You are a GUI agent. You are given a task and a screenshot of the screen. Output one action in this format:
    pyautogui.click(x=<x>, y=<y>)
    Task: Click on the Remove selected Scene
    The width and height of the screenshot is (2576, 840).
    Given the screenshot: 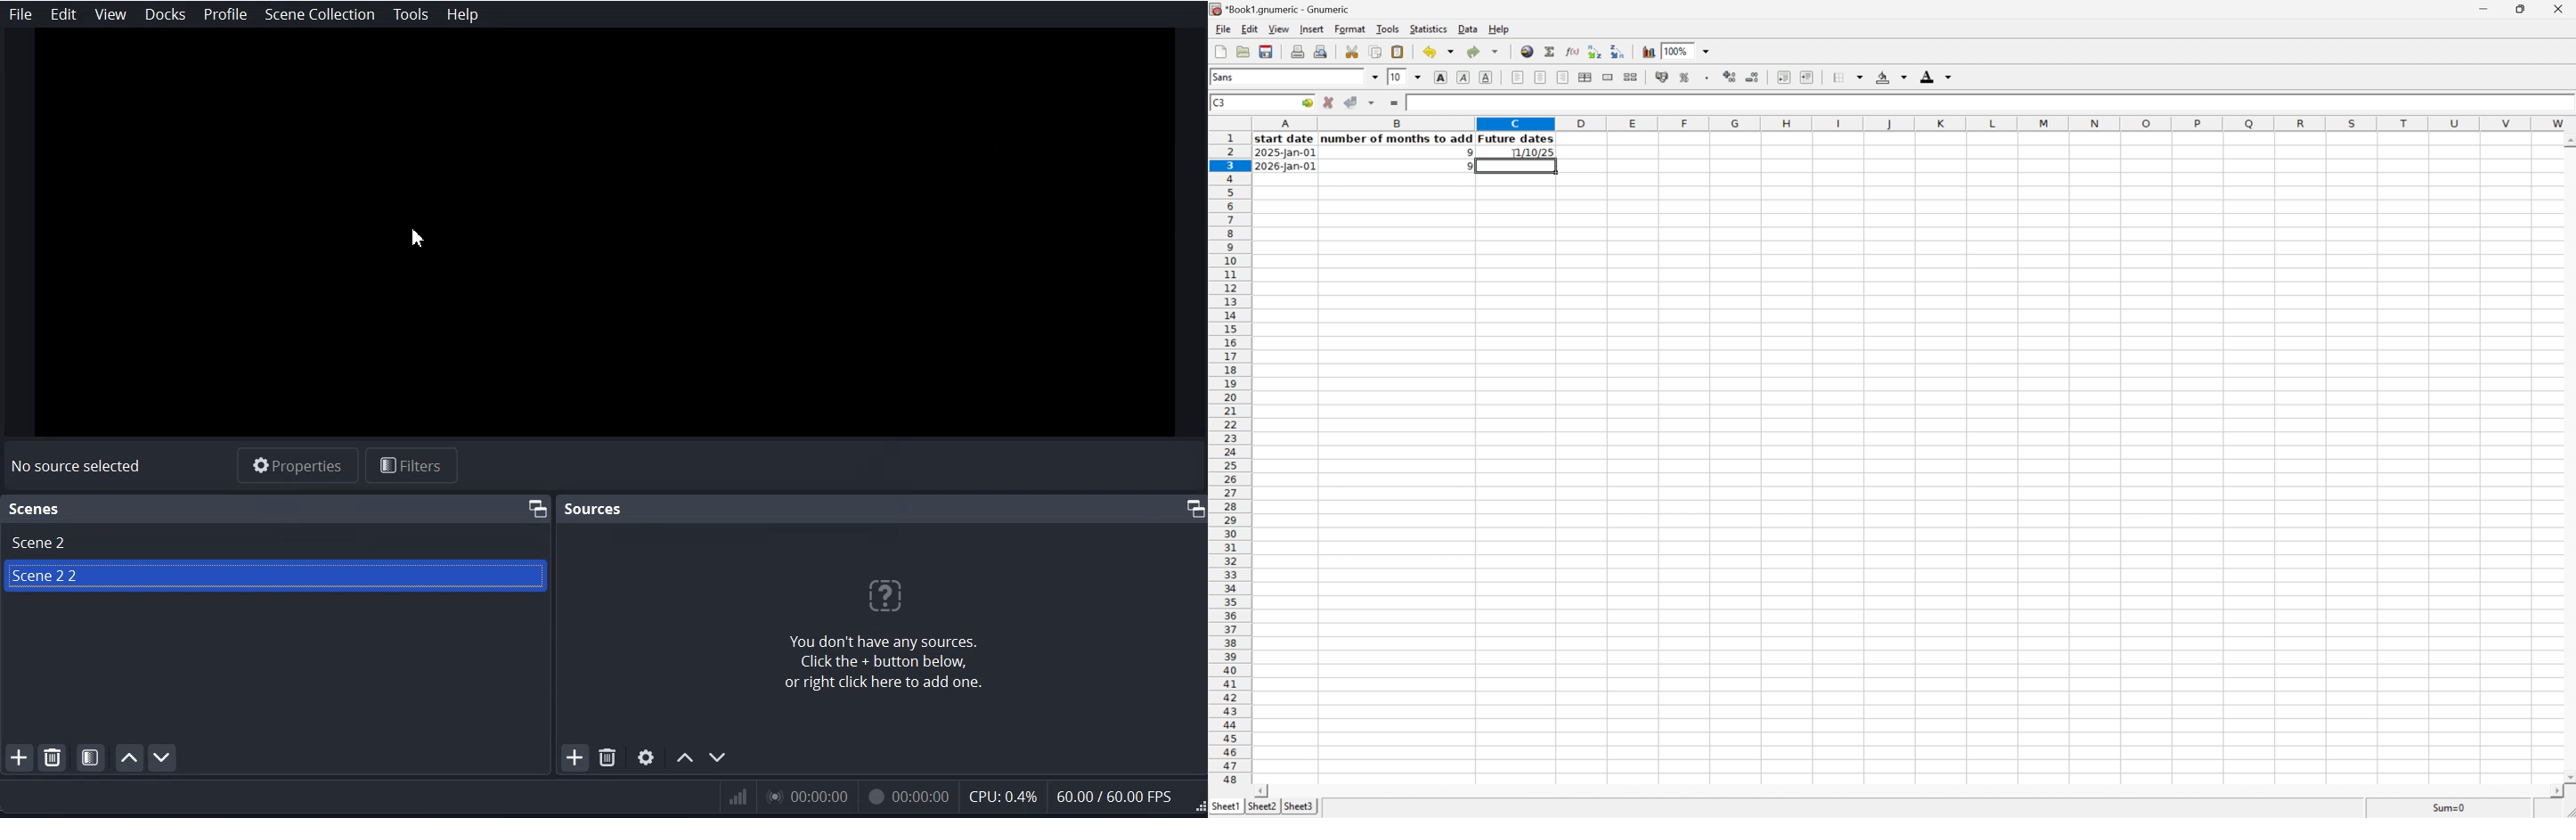 What is the action you would take?
    pyautogui.click(x=53, y=757)
    